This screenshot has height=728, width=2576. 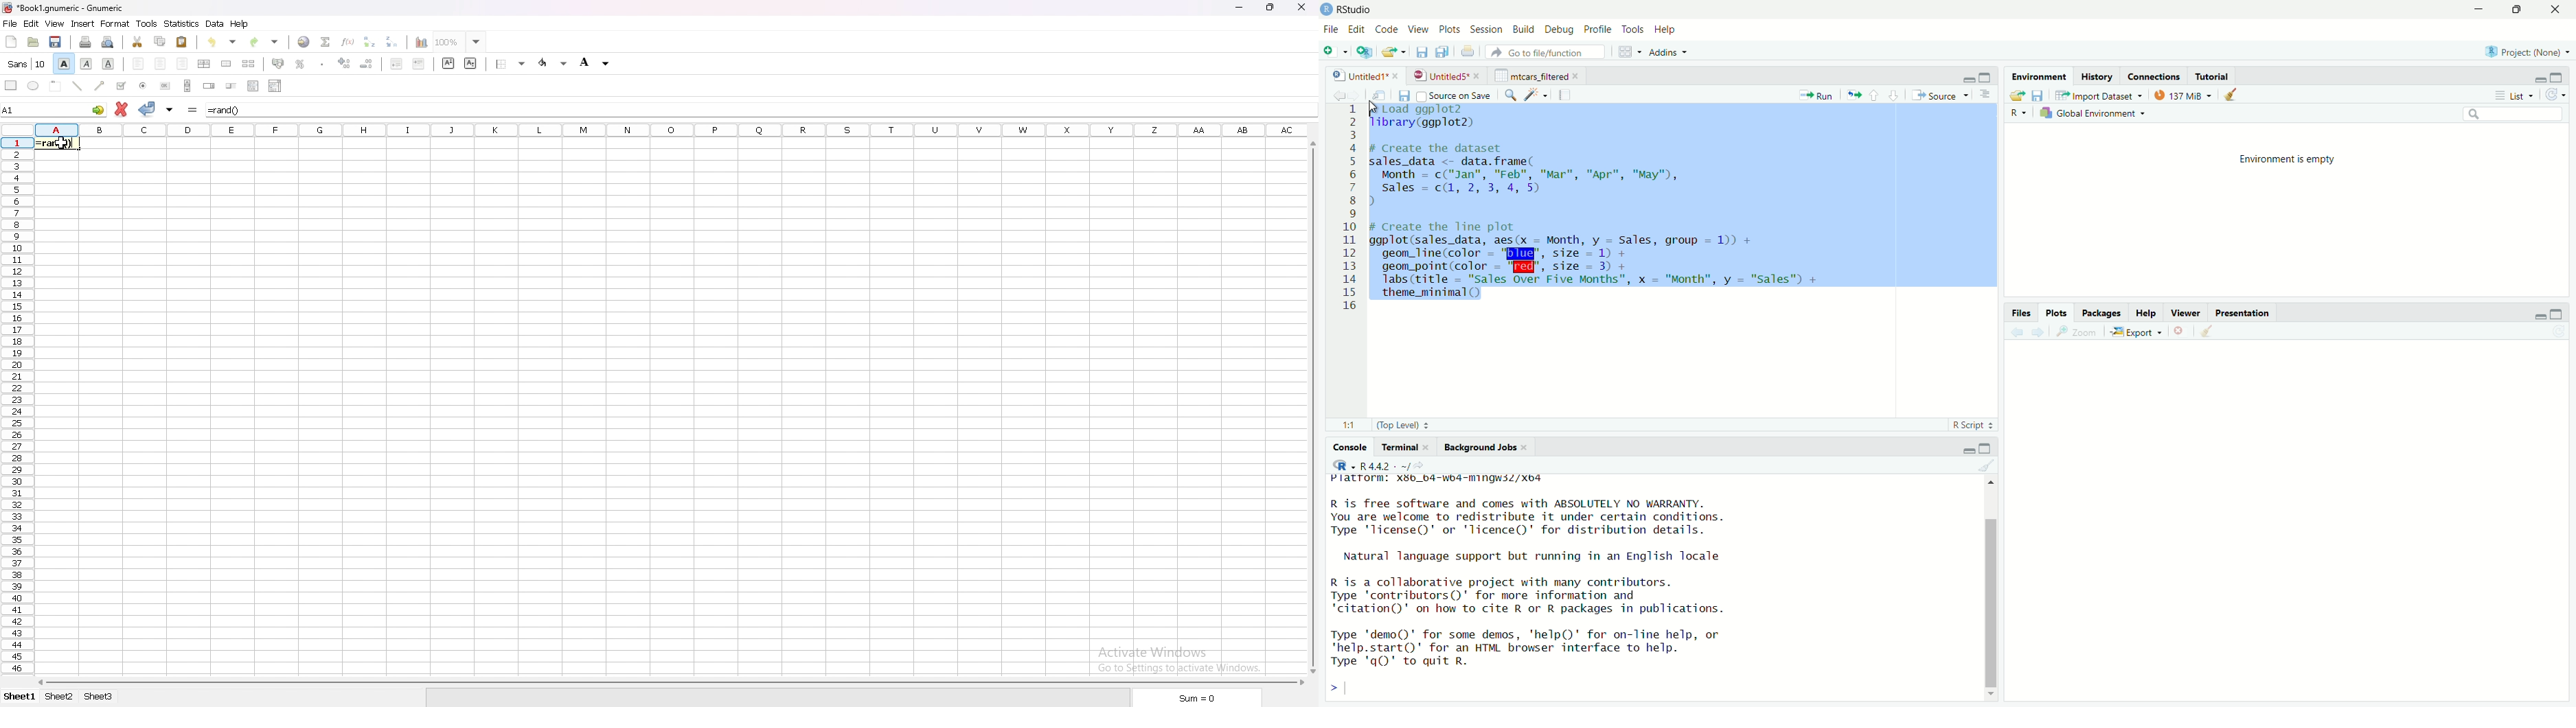 What do you see at coordinates (1396, 75) in the screenshot?
I see `close` at bounding box center [1396, 75].